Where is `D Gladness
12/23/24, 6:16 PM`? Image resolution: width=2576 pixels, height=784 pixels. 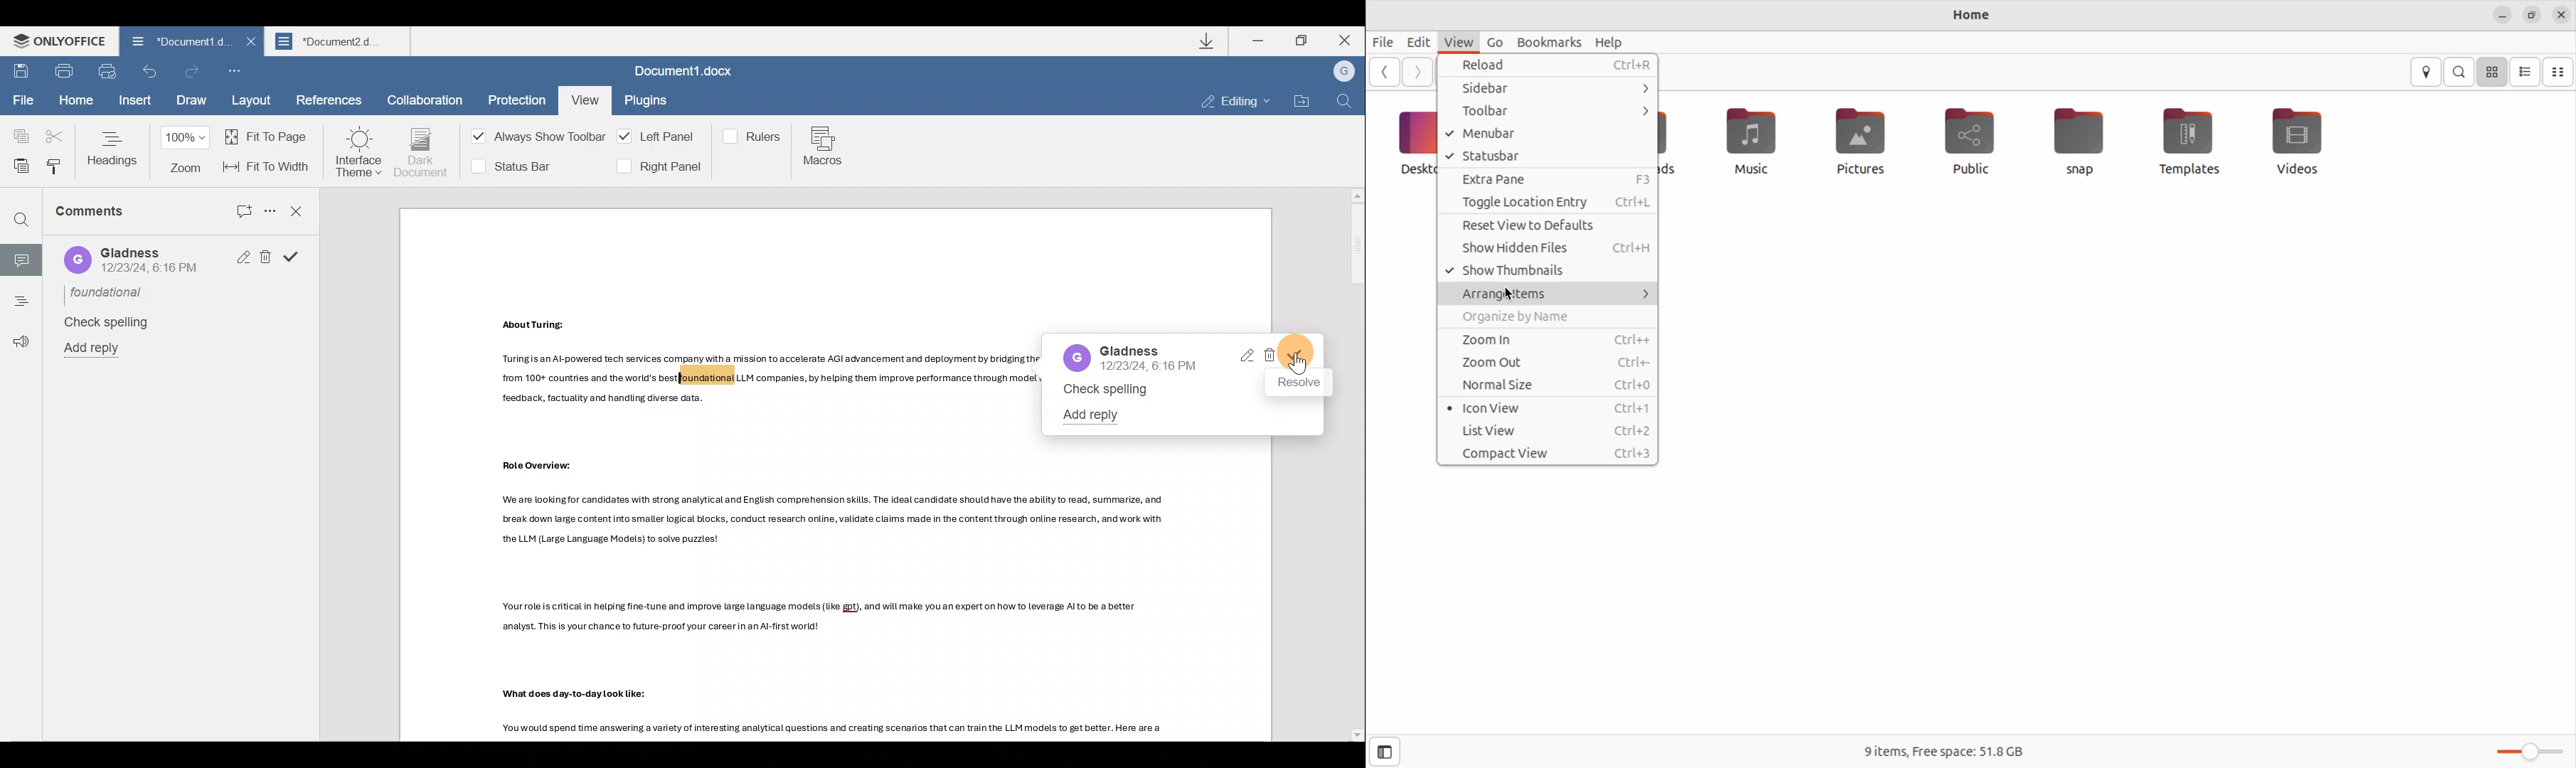 D Gladness
12/23/24, 6:16 PM is located at coordinates (132, 261).